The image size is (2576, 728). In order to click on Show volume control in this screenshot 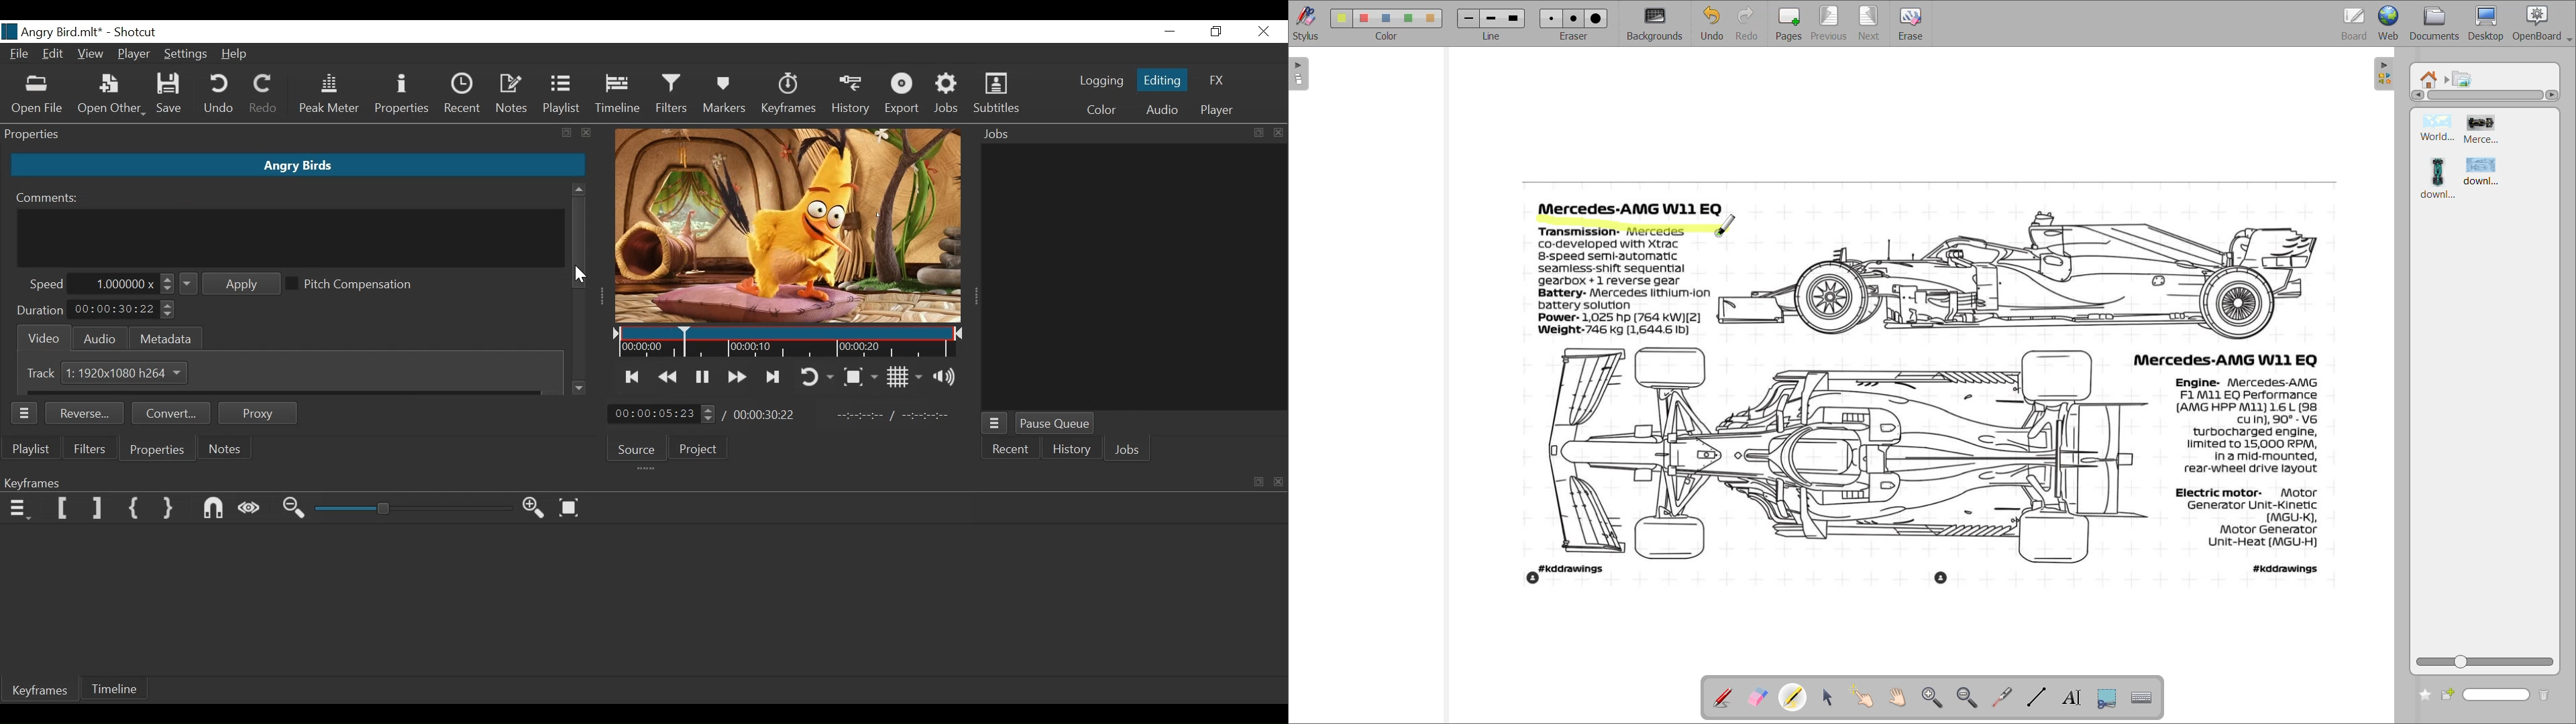, I will do `click(947, 378)`.